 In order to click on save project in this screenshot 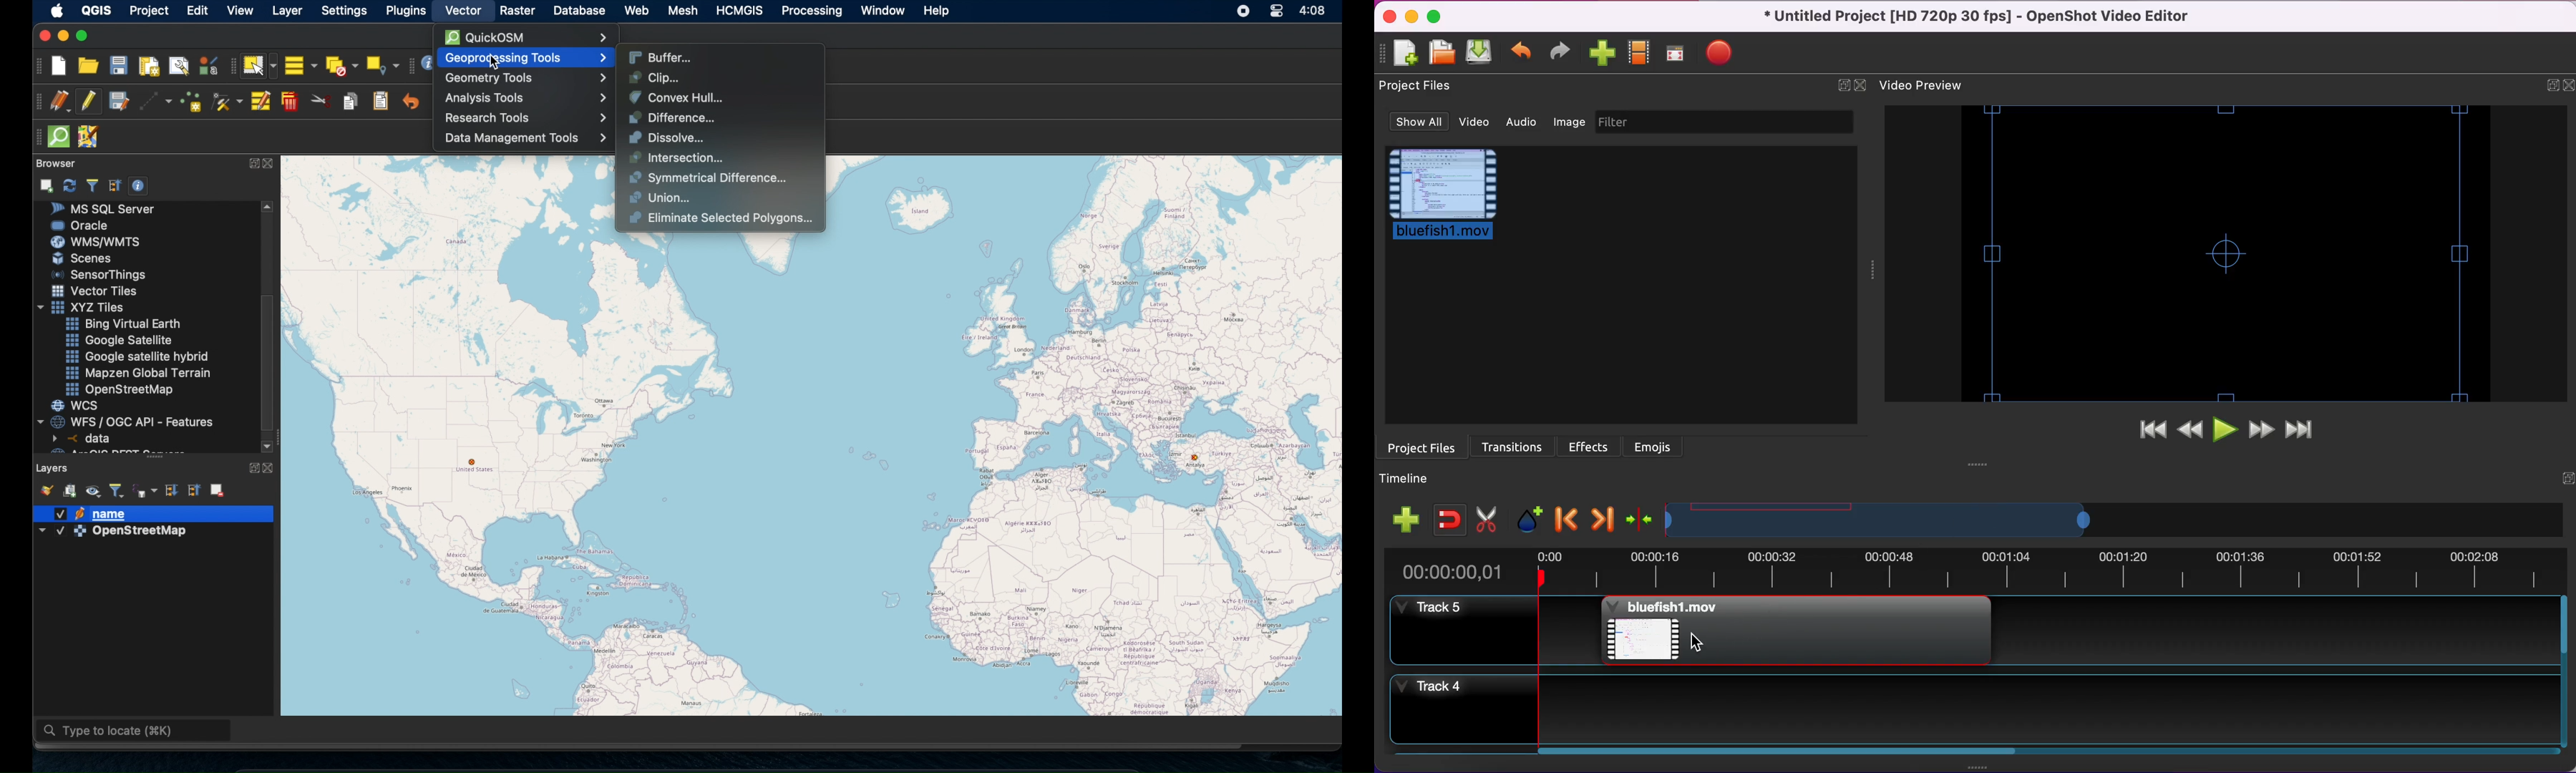, I will do `click(1481, 53)`.